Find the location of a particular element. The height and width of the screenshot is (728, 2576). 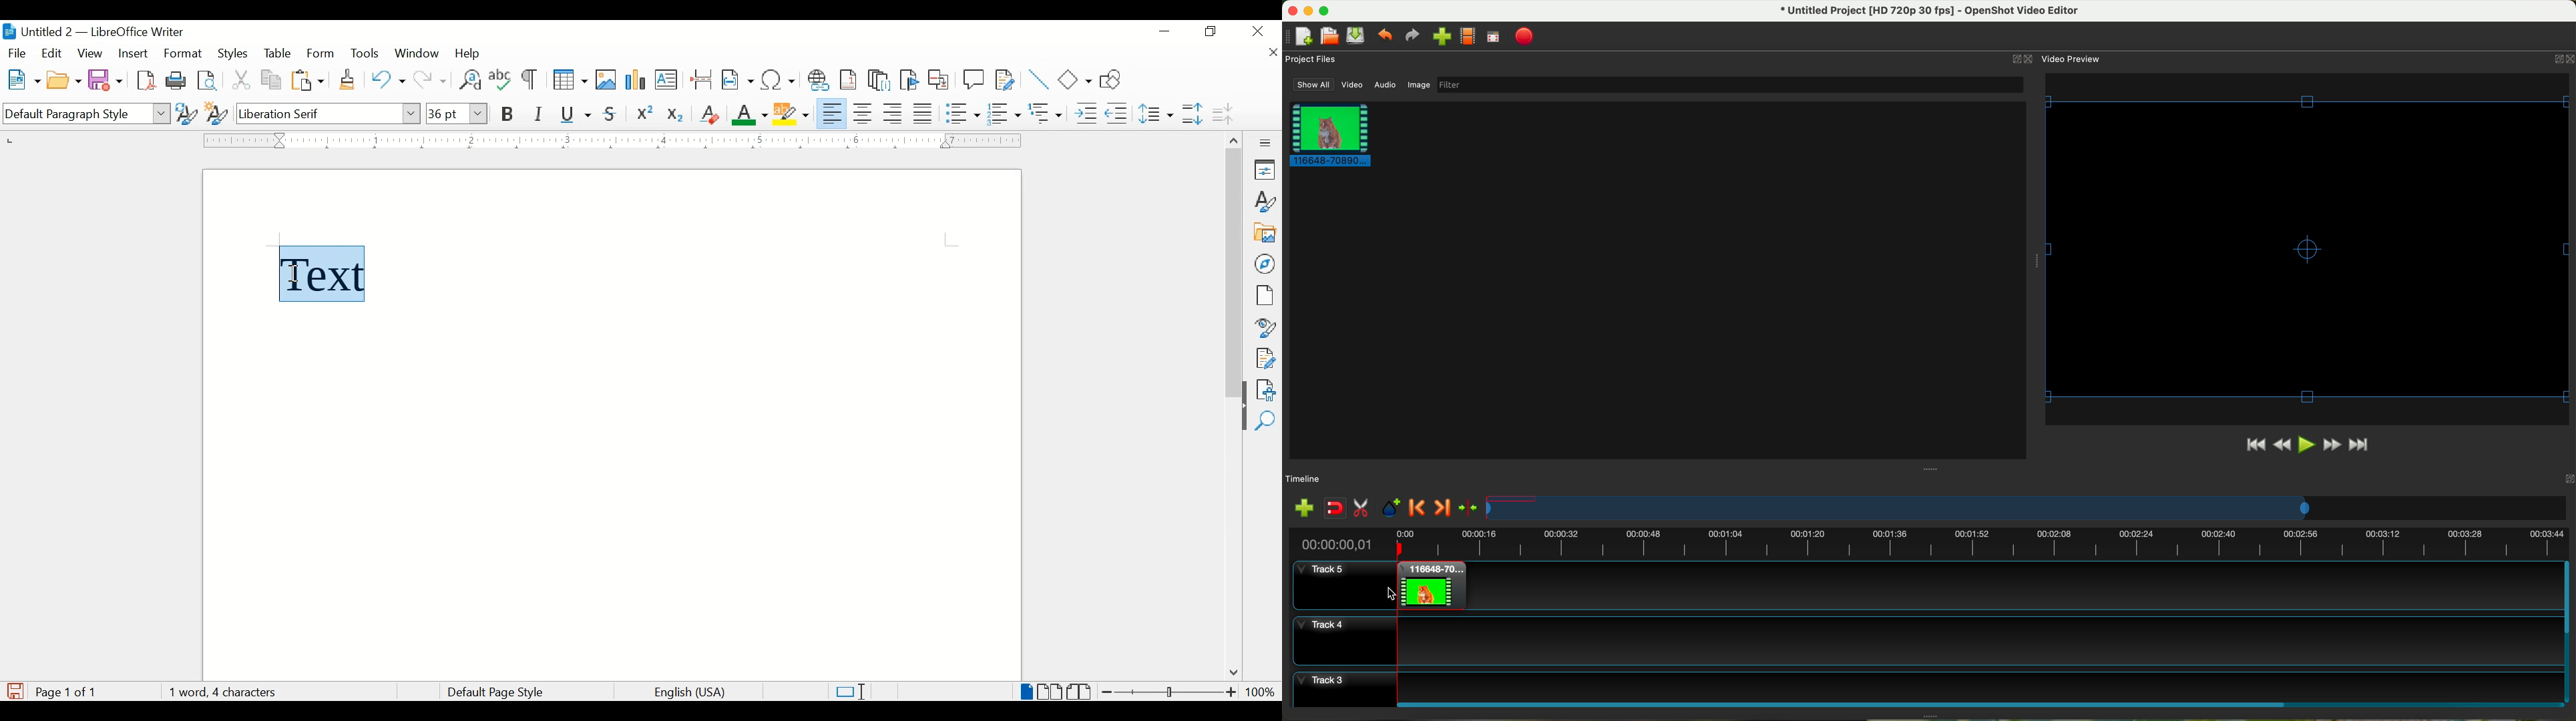

align center is located at coordinates (865, 113).